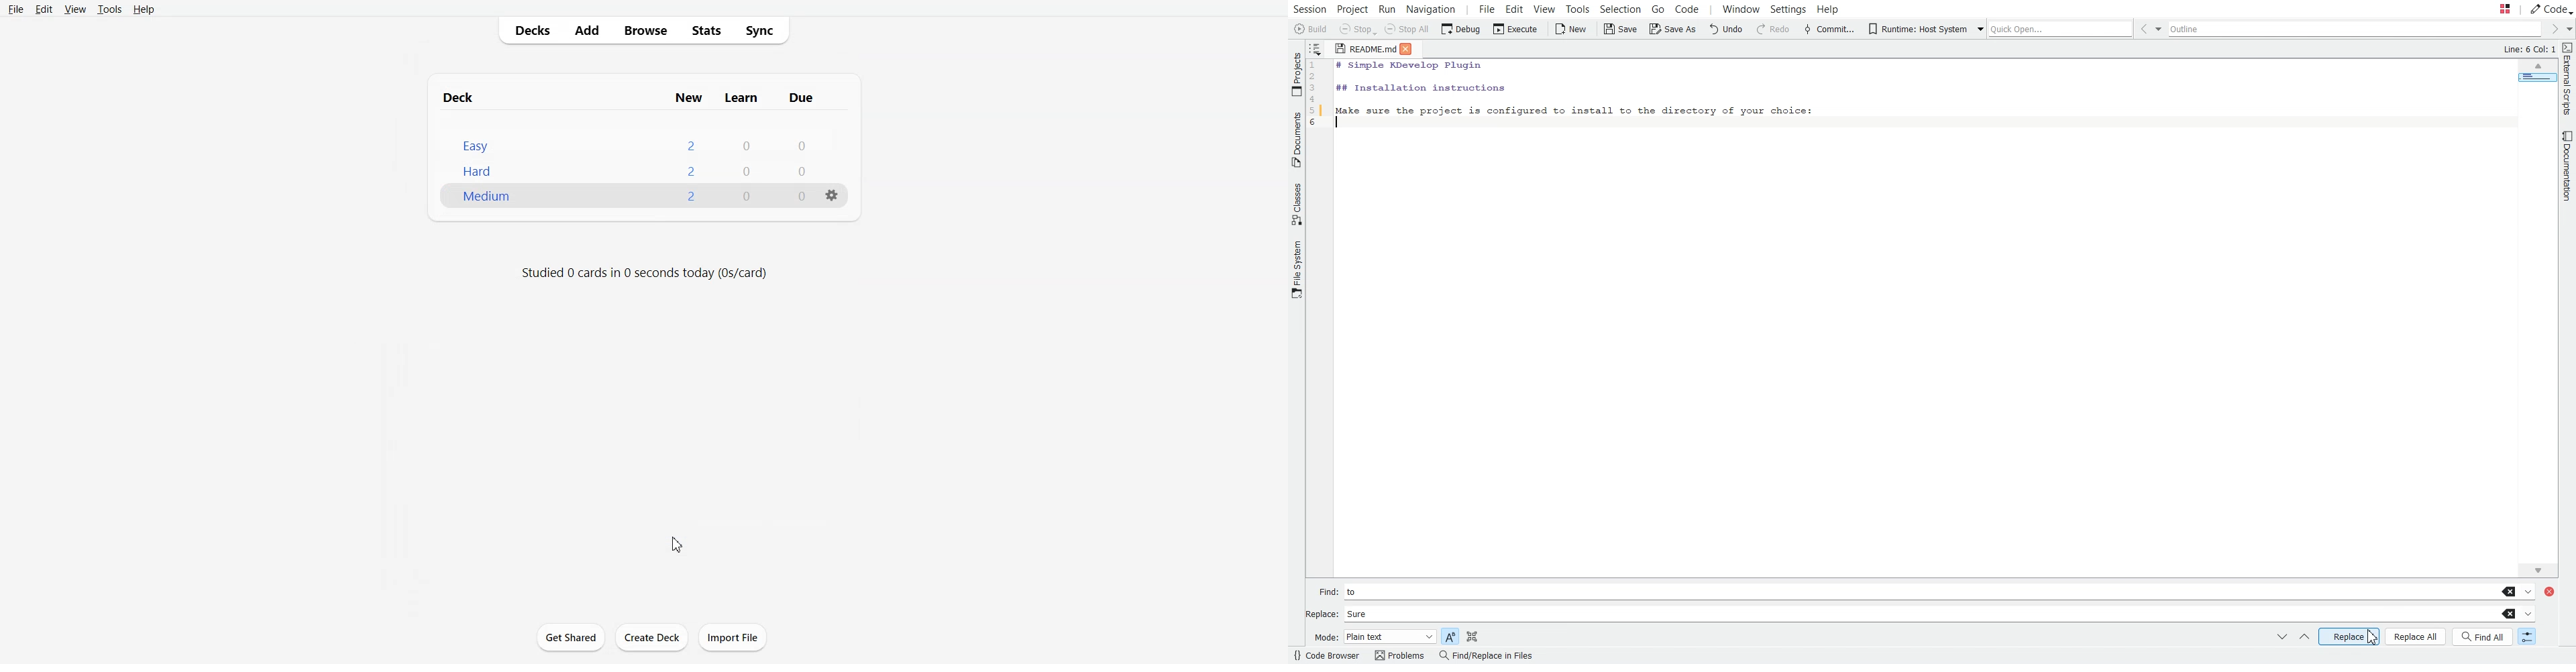  Describe the element at coordinates (627, 96) in the screenshot. I see `Text 1` at that location.